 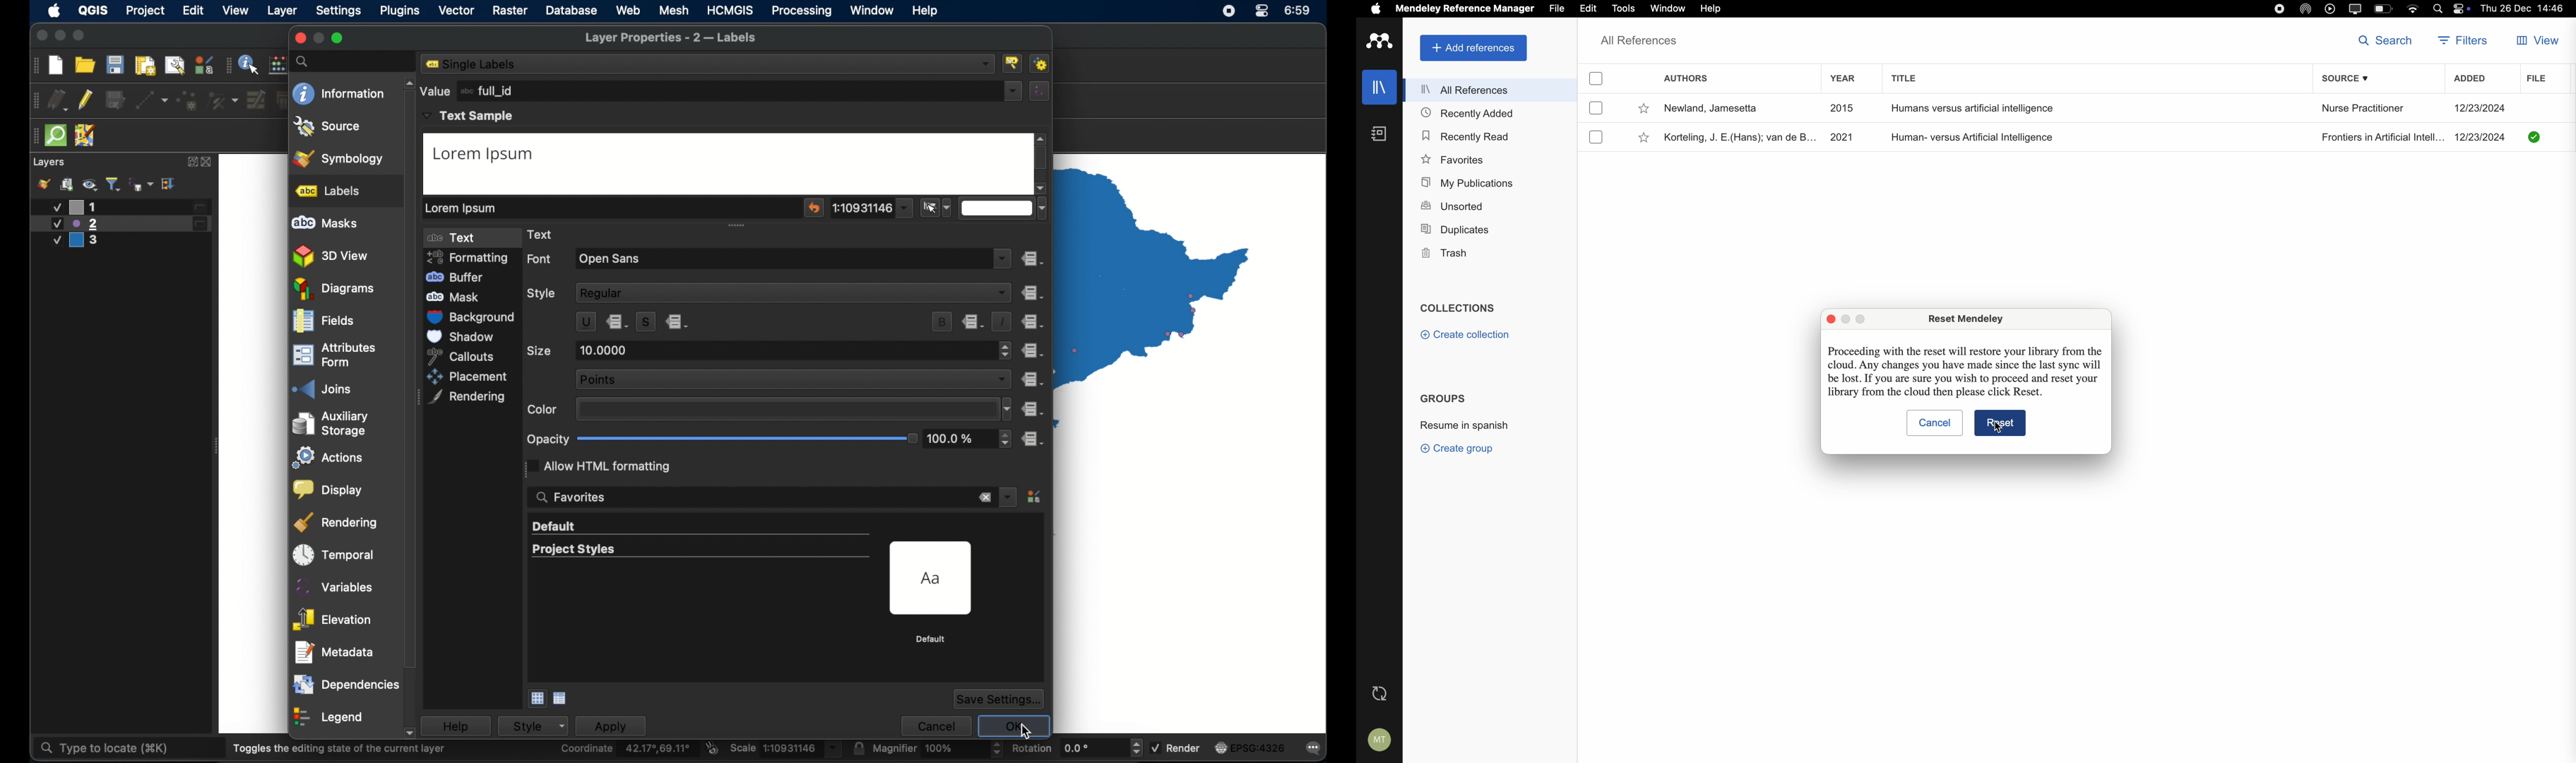 What do you see at coordinates (1444, 396) in the screenshot?
I see `groups` at bounding box center [1444, 396].